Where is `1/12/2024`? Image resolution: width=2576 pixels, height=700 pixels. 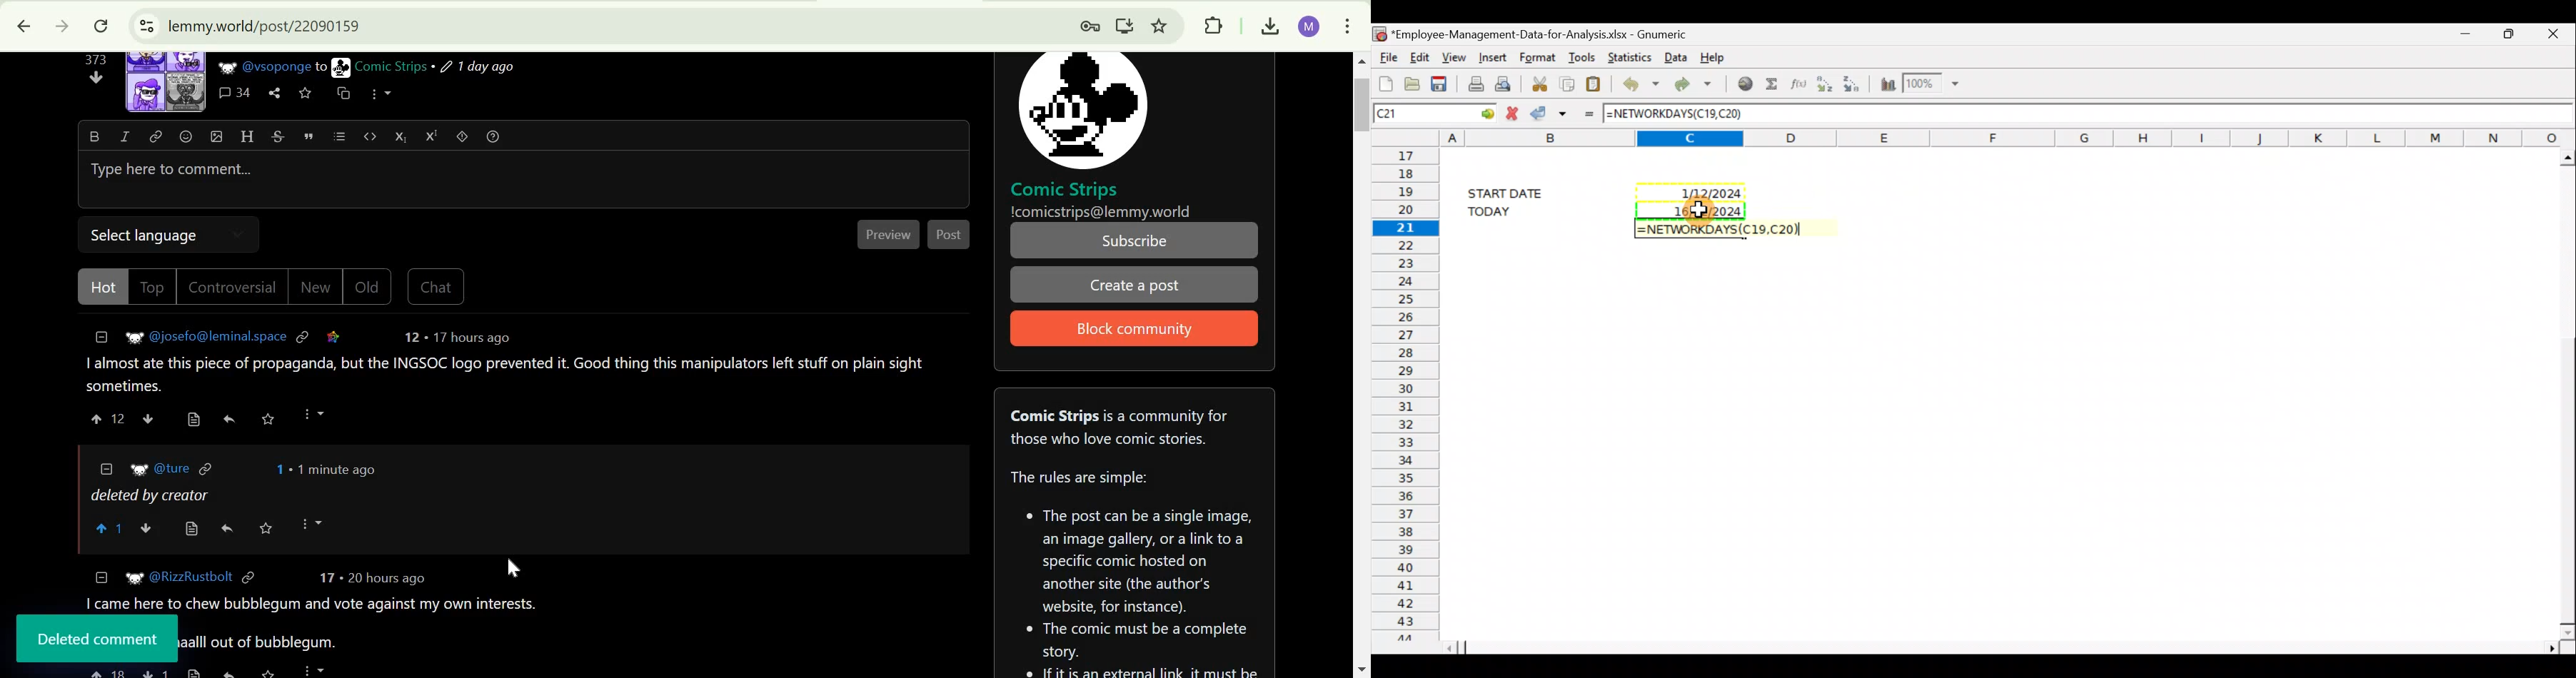 1/12/2024 is located at coordinates (1712, 195).